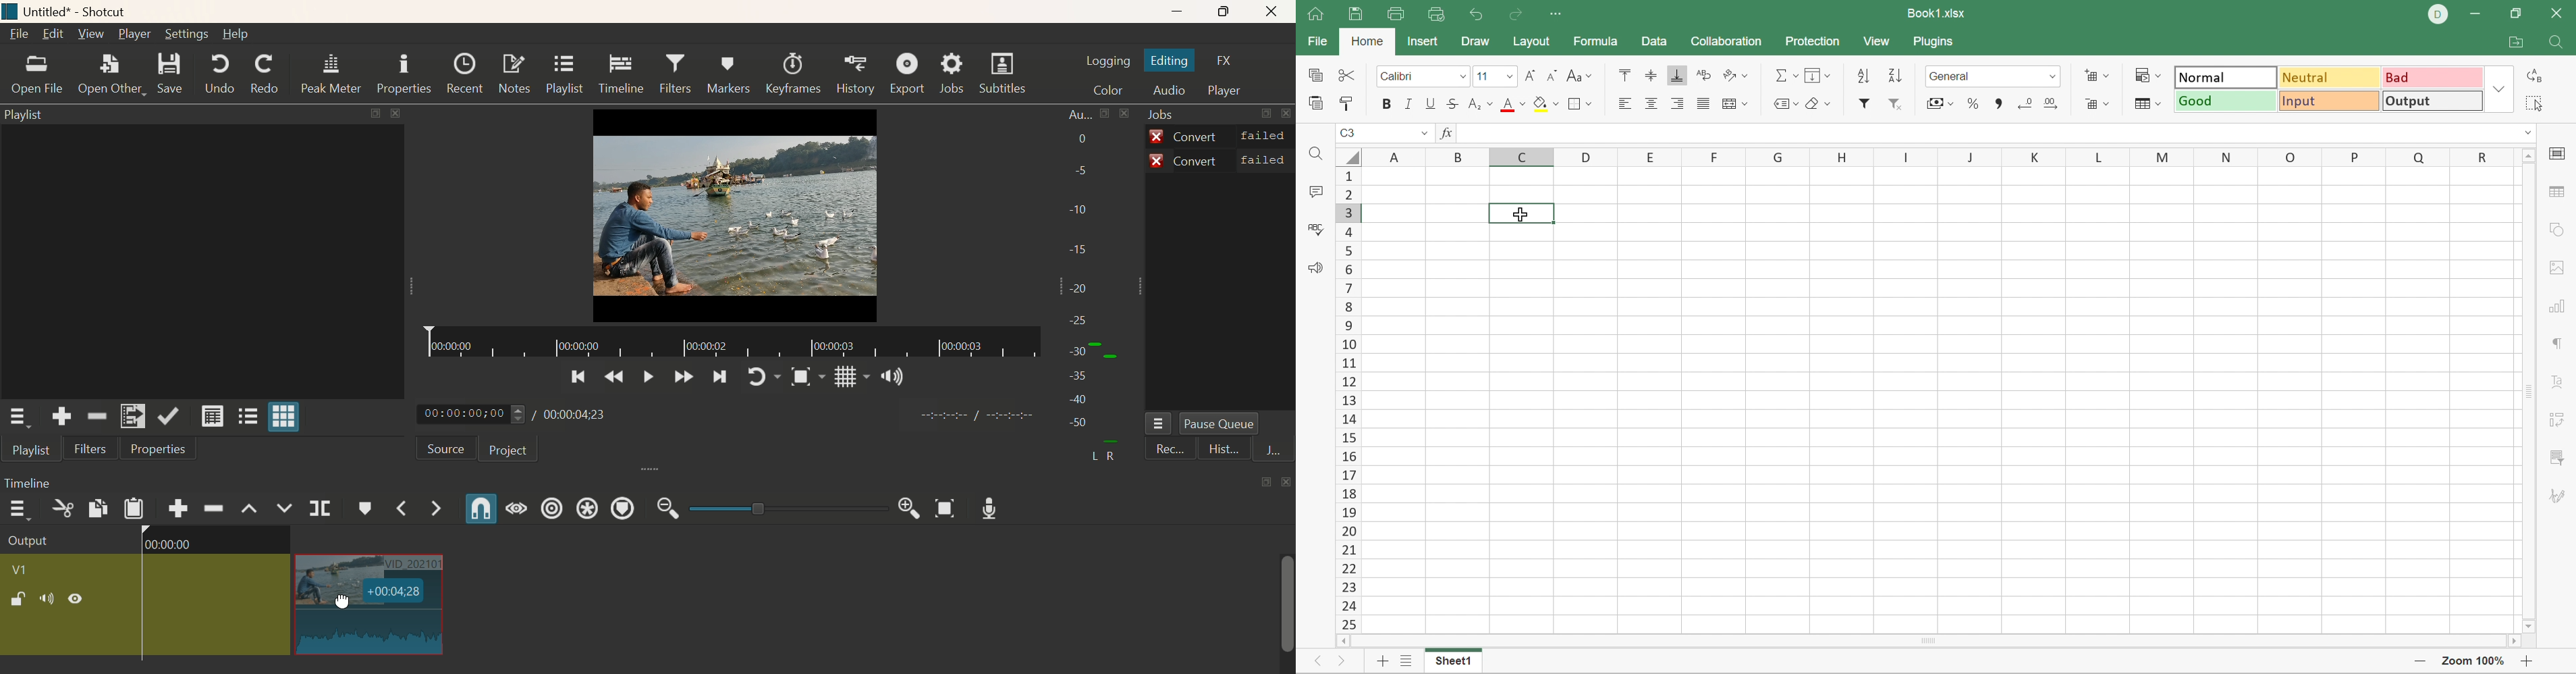 This screenshot has width=2576, height=700. What do you see at coordinates (2529, 392) in the screenshot?
I see `Scroll Bar` at bounding box center [2529, 392].